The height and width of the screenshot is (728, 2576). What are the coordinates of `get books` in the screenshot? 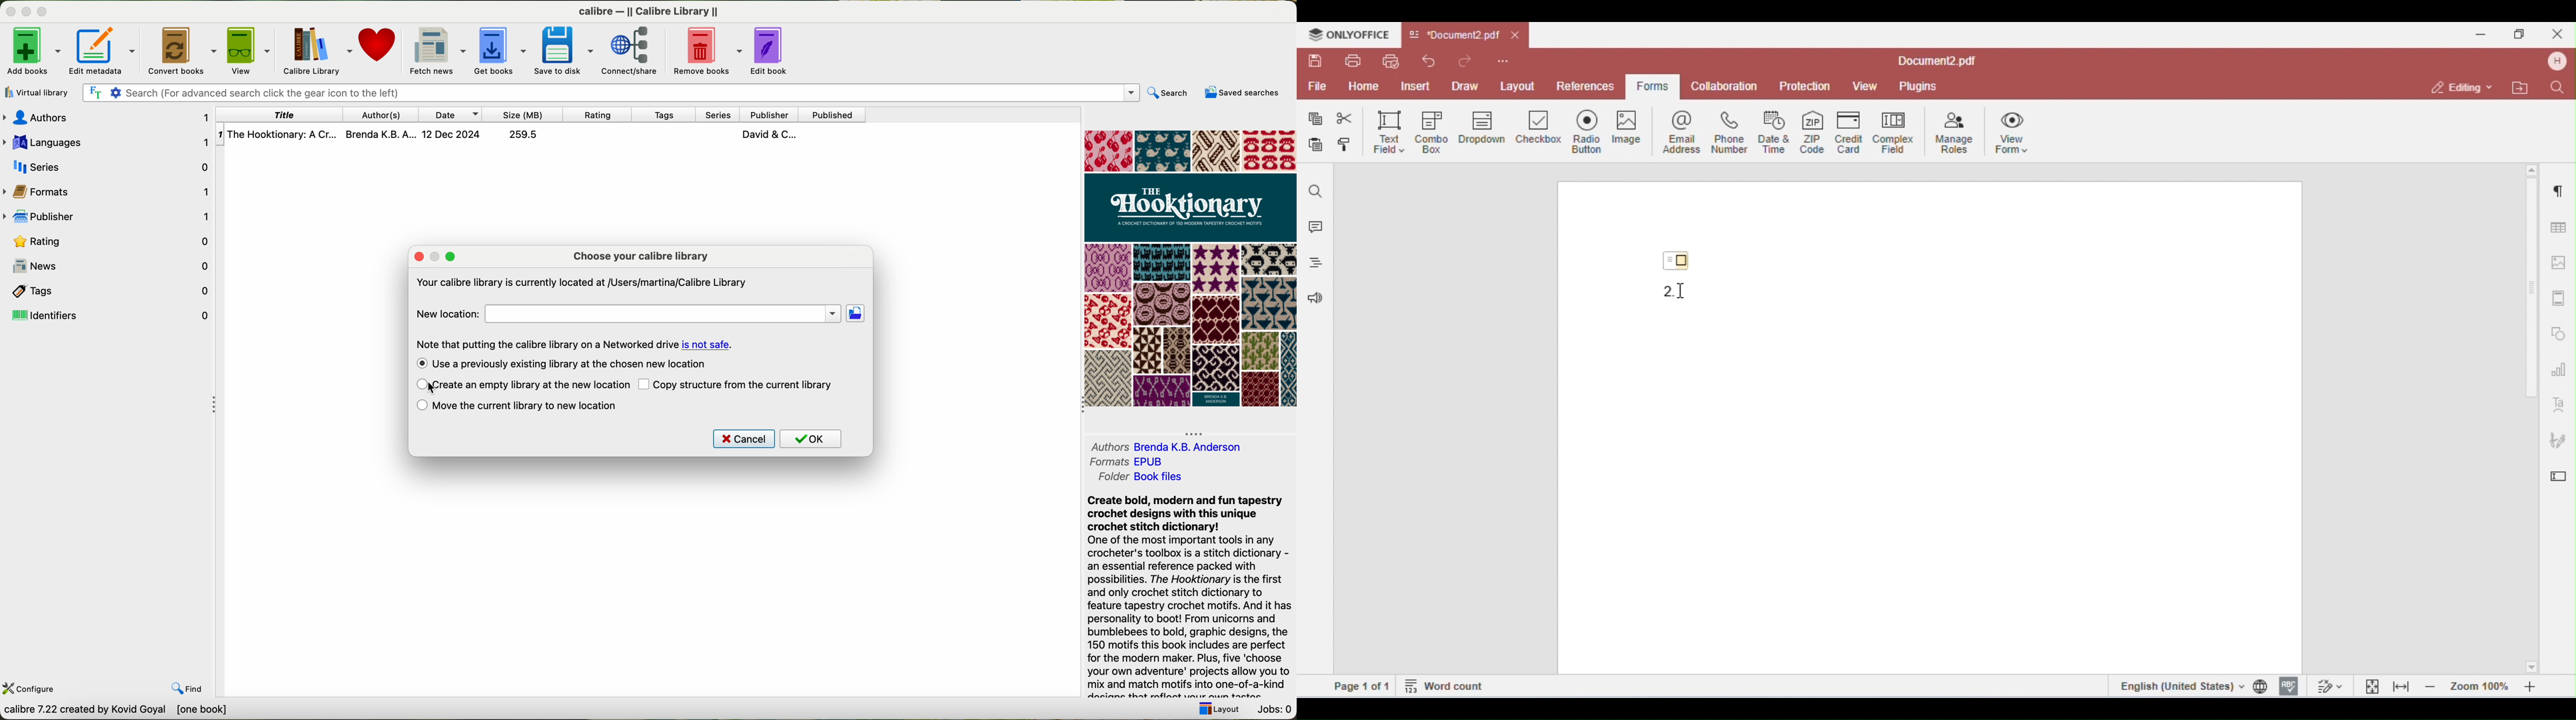 It's located at (501, 51).